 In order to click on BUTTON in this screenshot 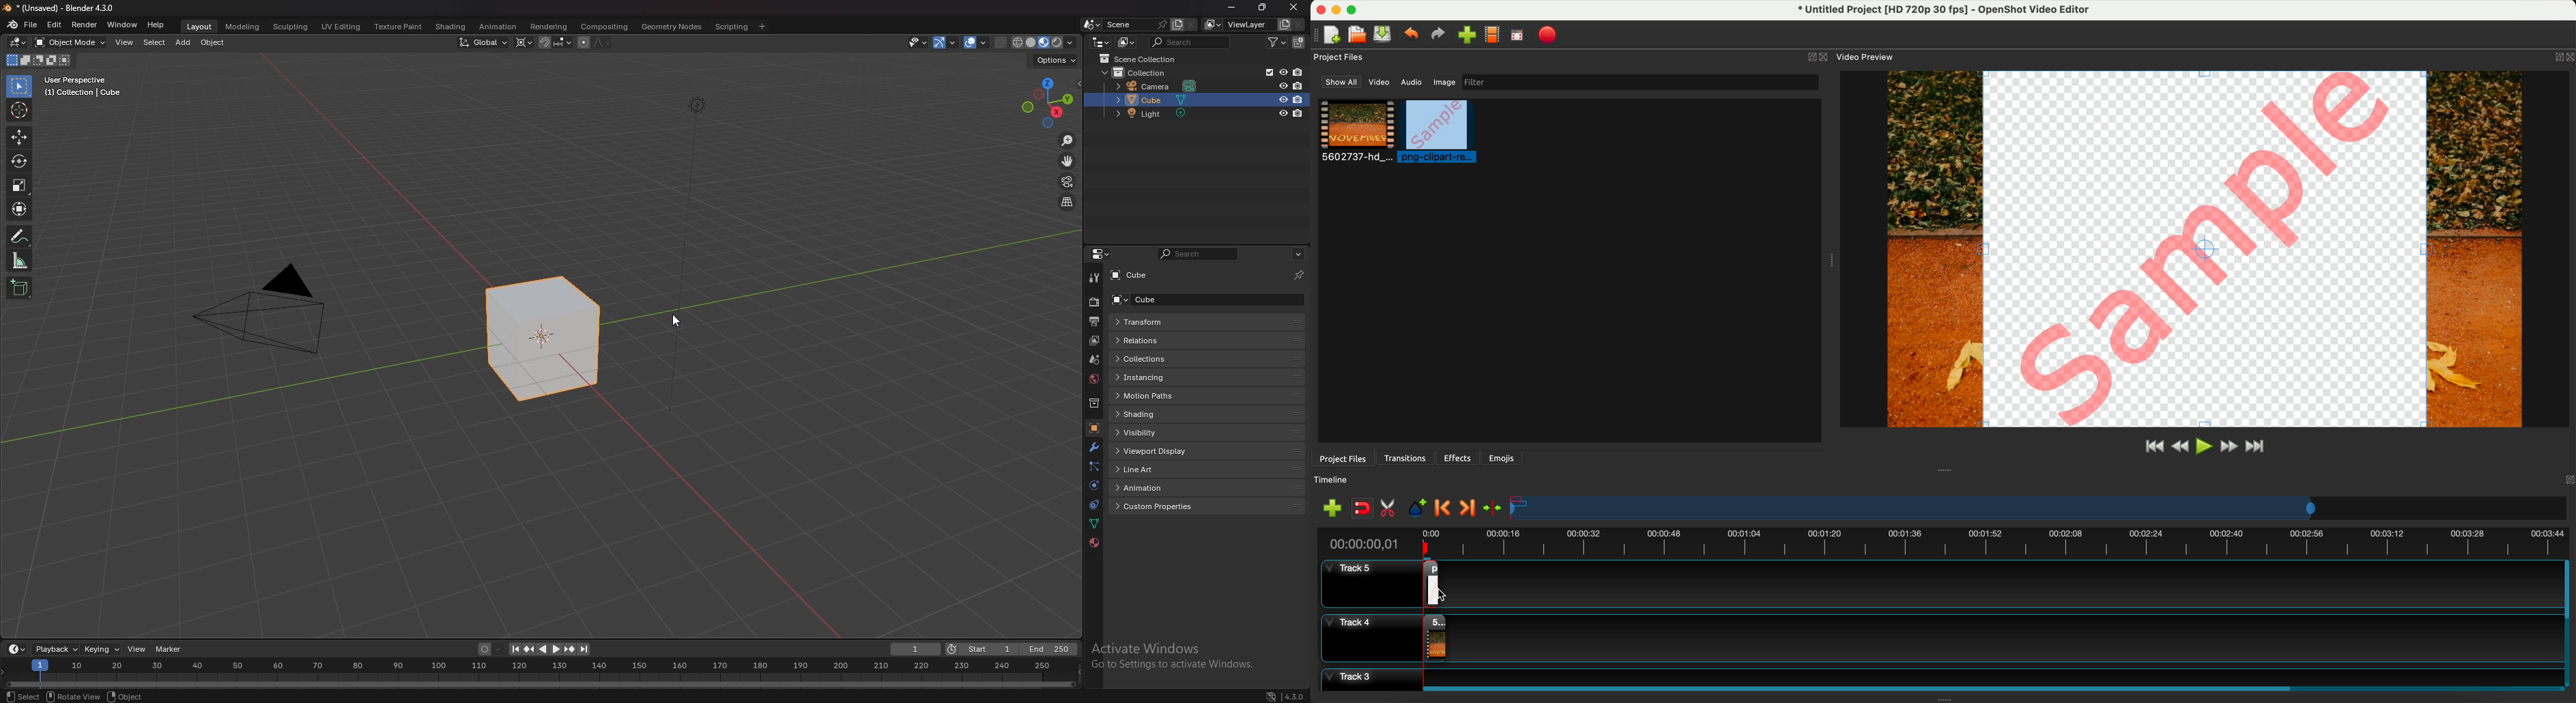, I will do `click(2557, 54)`.